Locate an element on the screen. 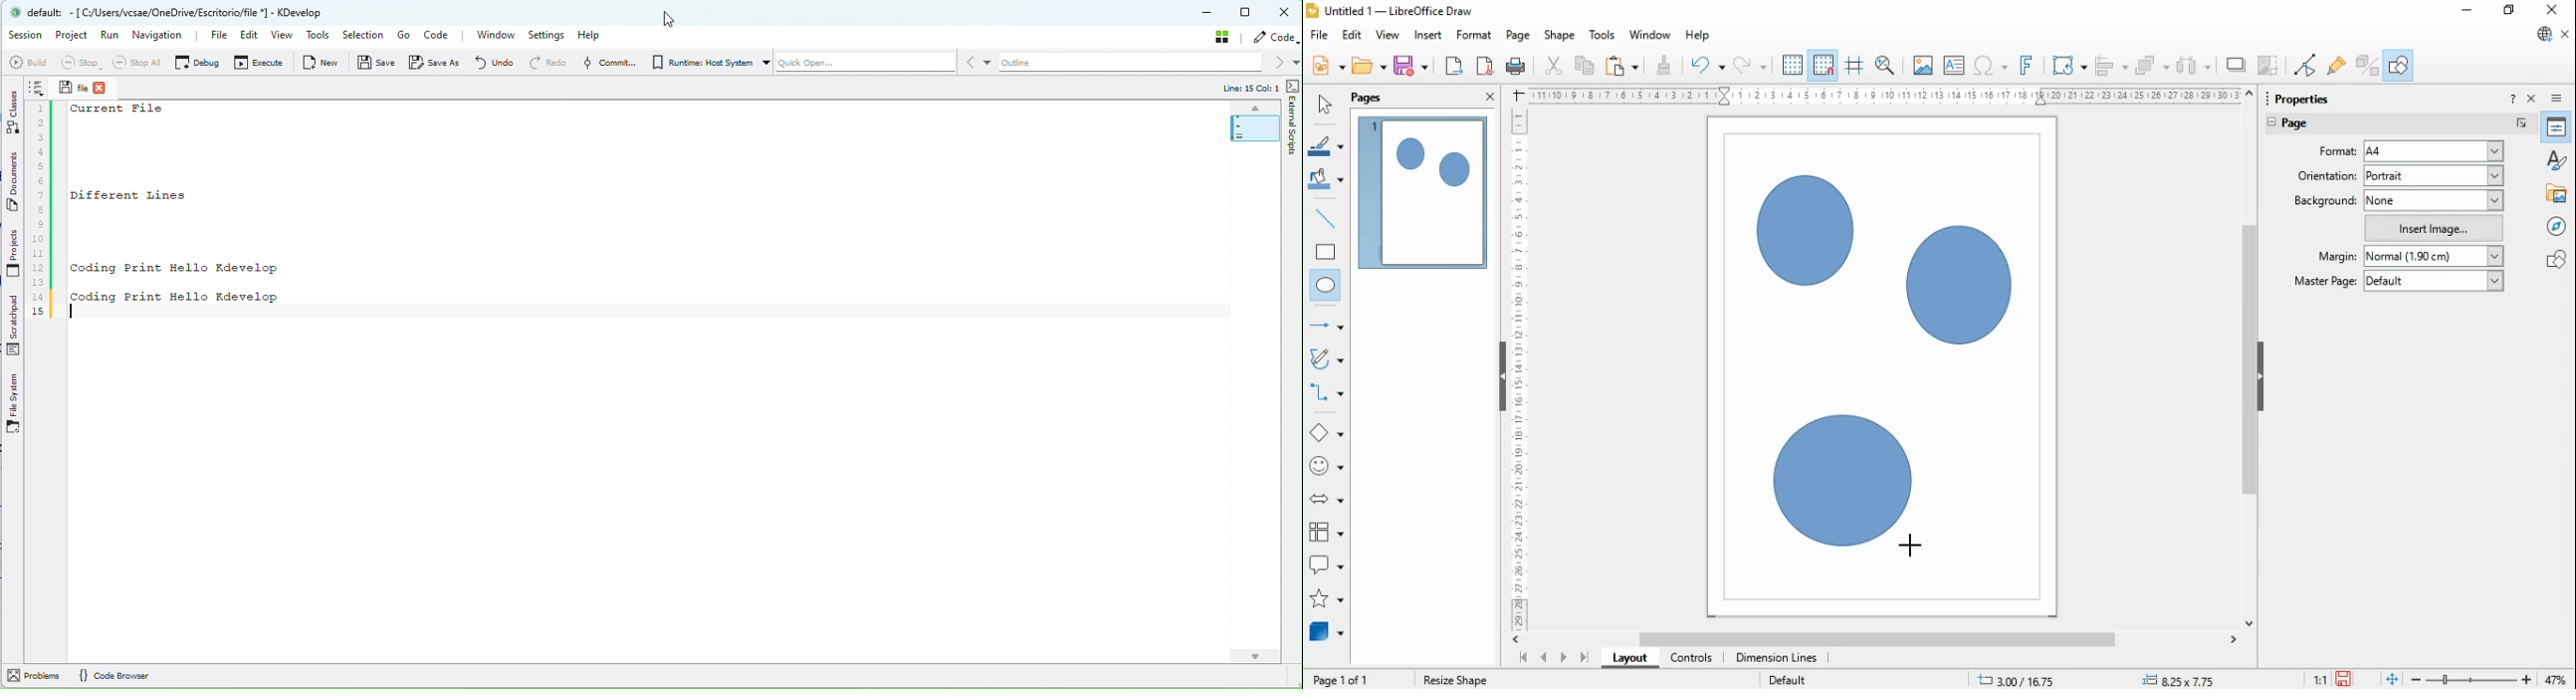 The width and height of the screenshot is (2576, 700). portrait is located at coordinates (2434, 175).